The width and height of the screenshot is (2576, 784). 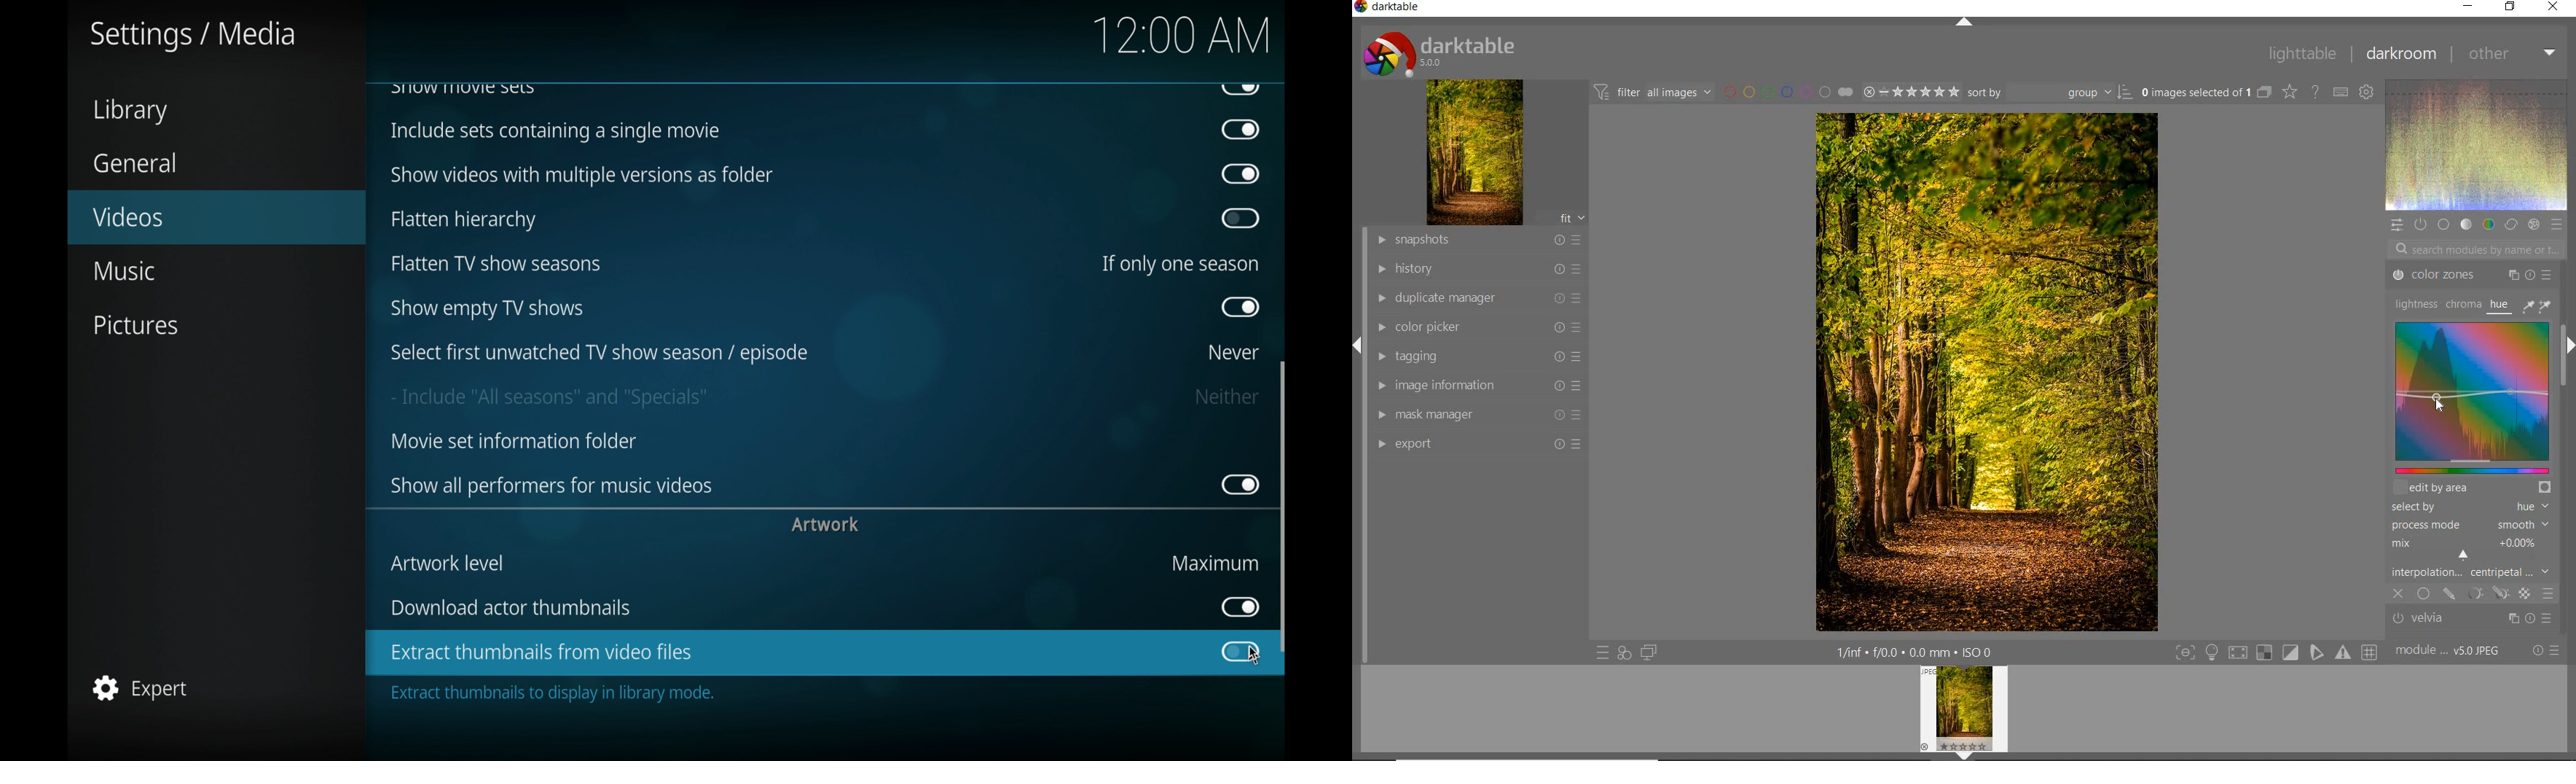 What do you see at coordinates (1239, 653) in the screenshot?
I see `toggle button` at bounding box center [1239, 653].